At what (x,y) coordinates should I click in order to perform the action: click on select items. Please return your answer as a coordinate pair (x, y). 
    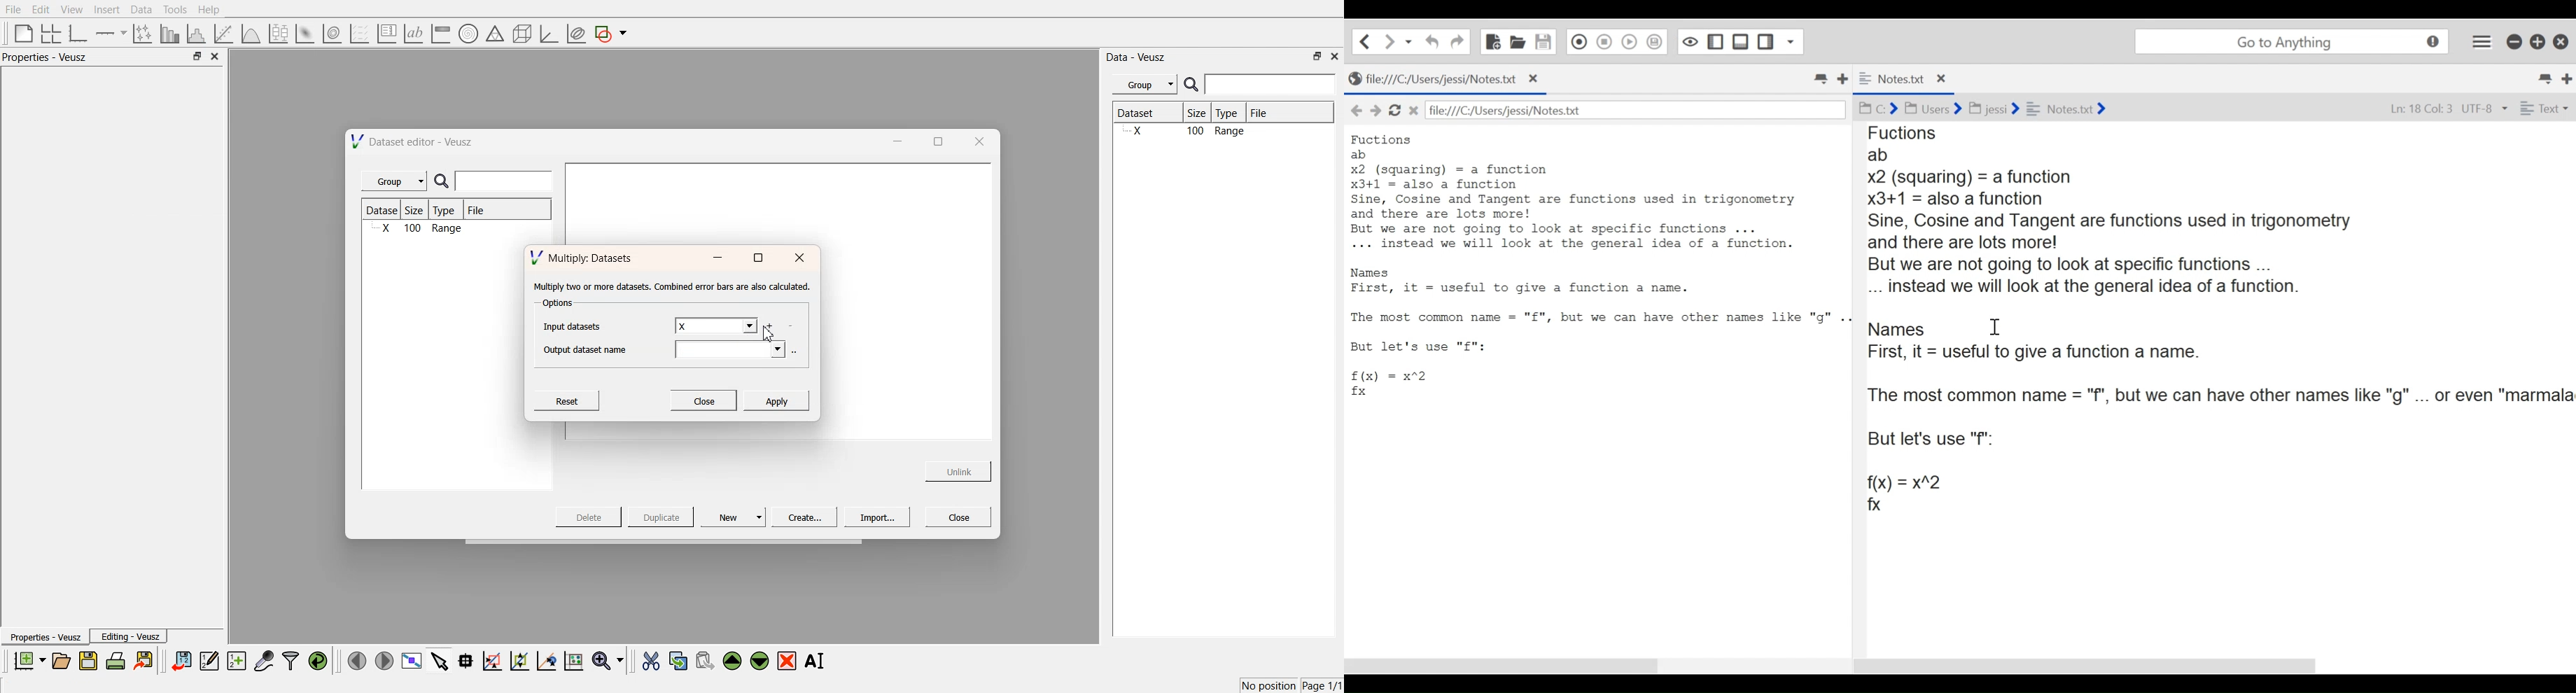
    Looking at the image, I should click on (440, 660).